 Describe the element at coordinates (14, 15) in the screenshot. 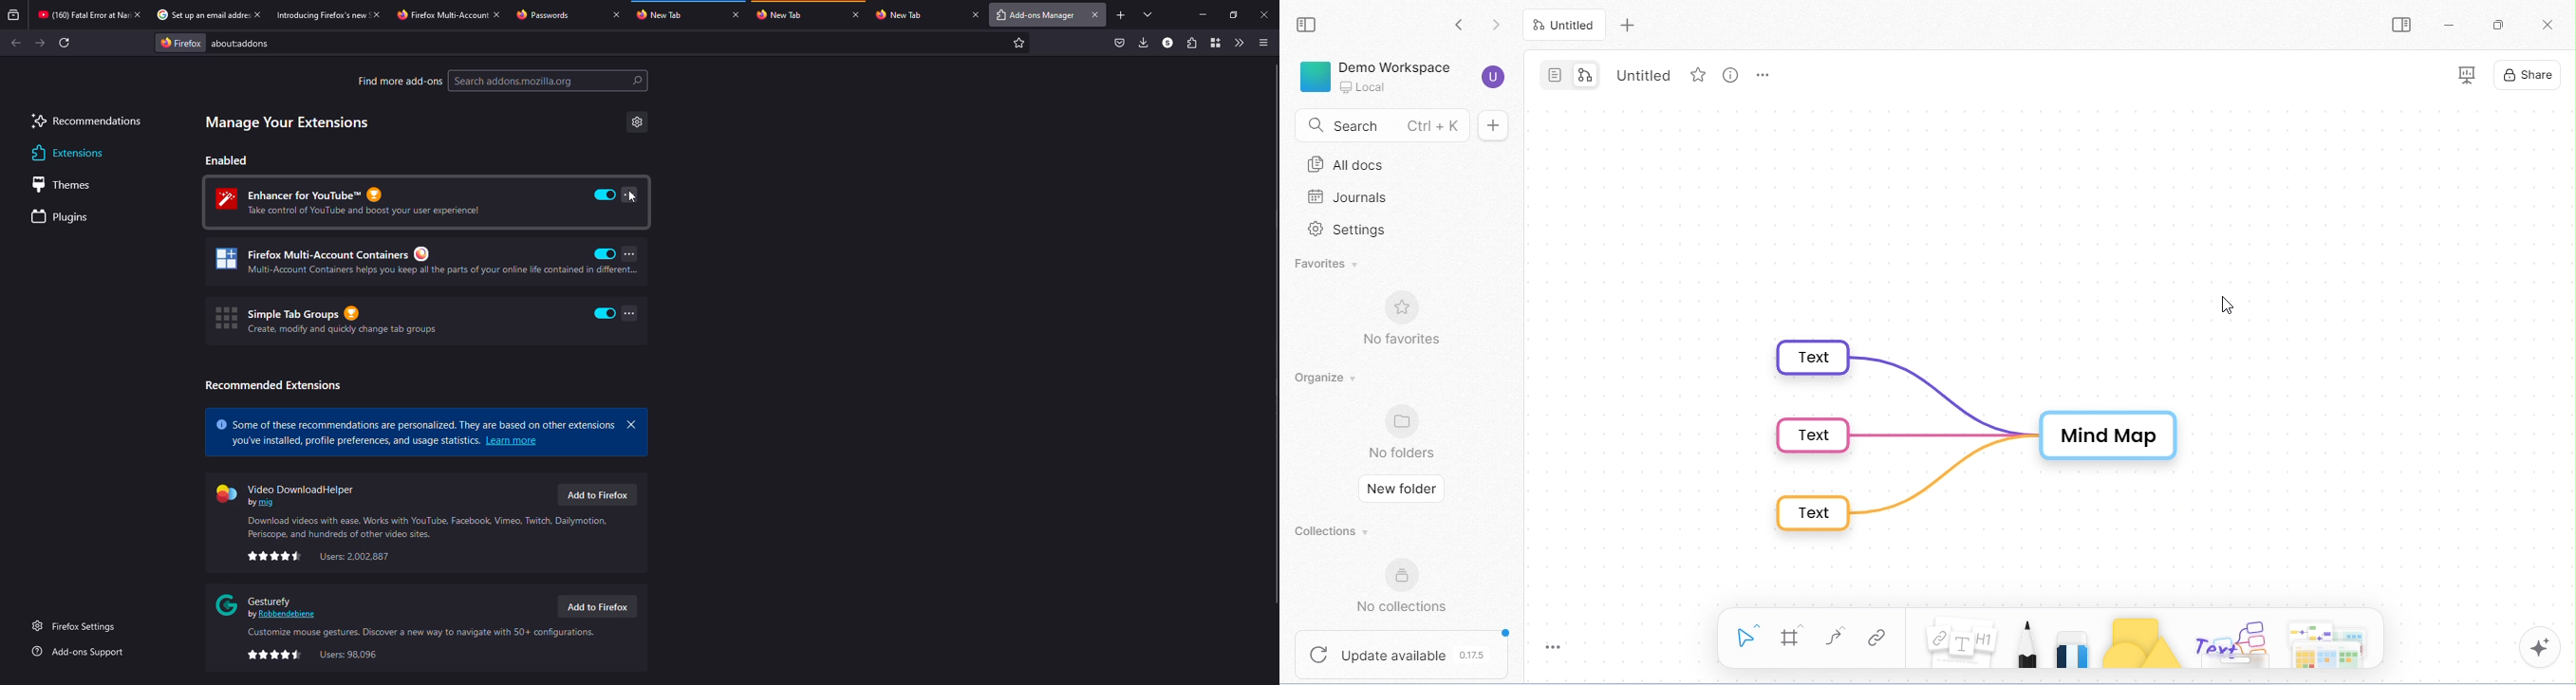

I see `view recent` at that location.